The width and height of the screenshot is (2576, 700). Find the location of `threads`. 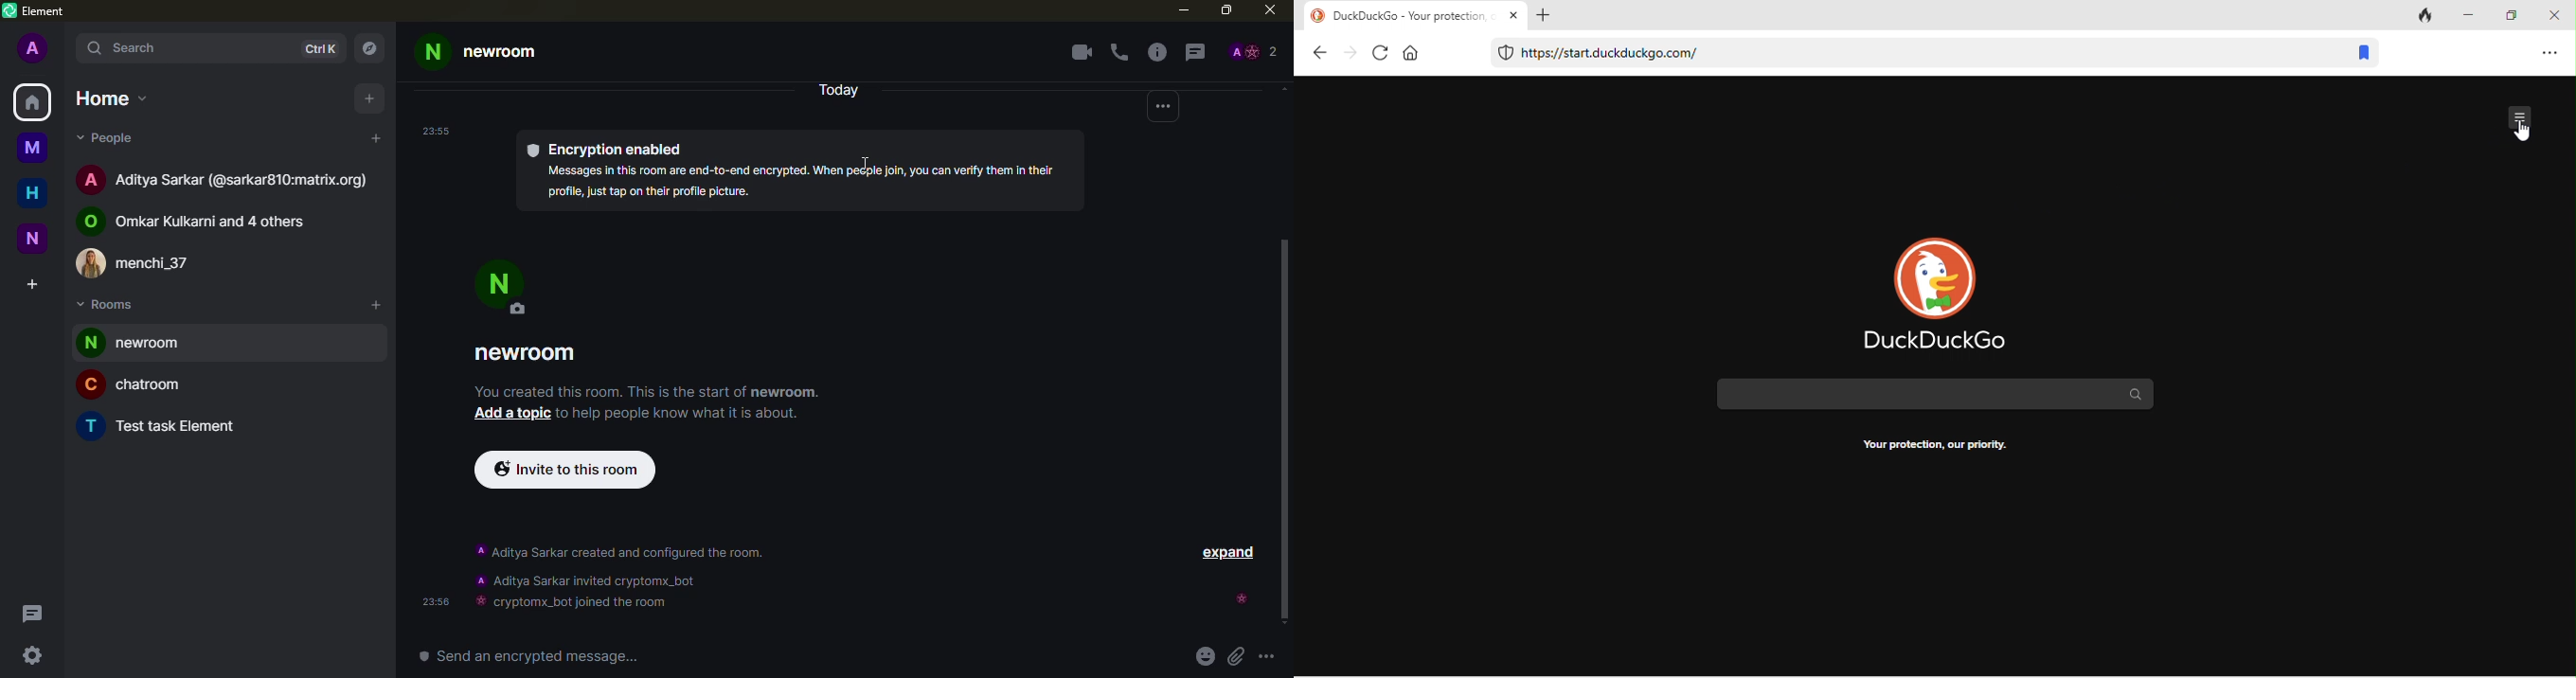

threads is located at coordinates (32, 613).